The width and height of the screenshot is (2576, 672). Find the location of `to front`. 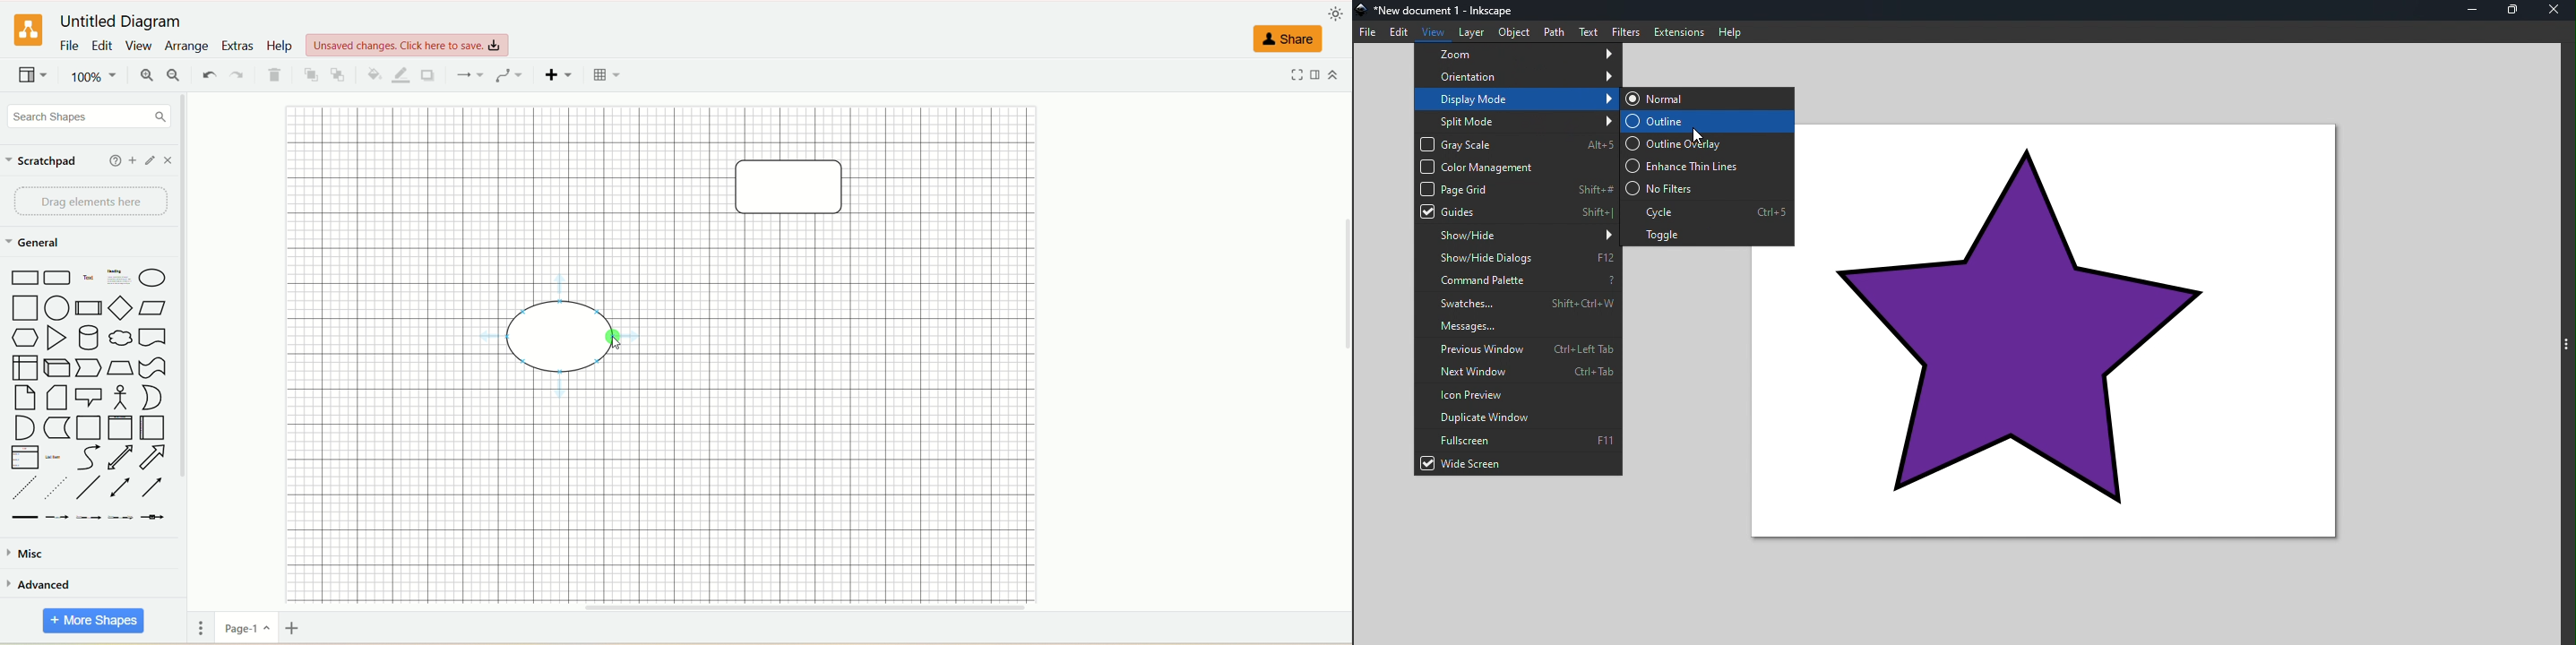

to front is located at coordinates (308, 75).